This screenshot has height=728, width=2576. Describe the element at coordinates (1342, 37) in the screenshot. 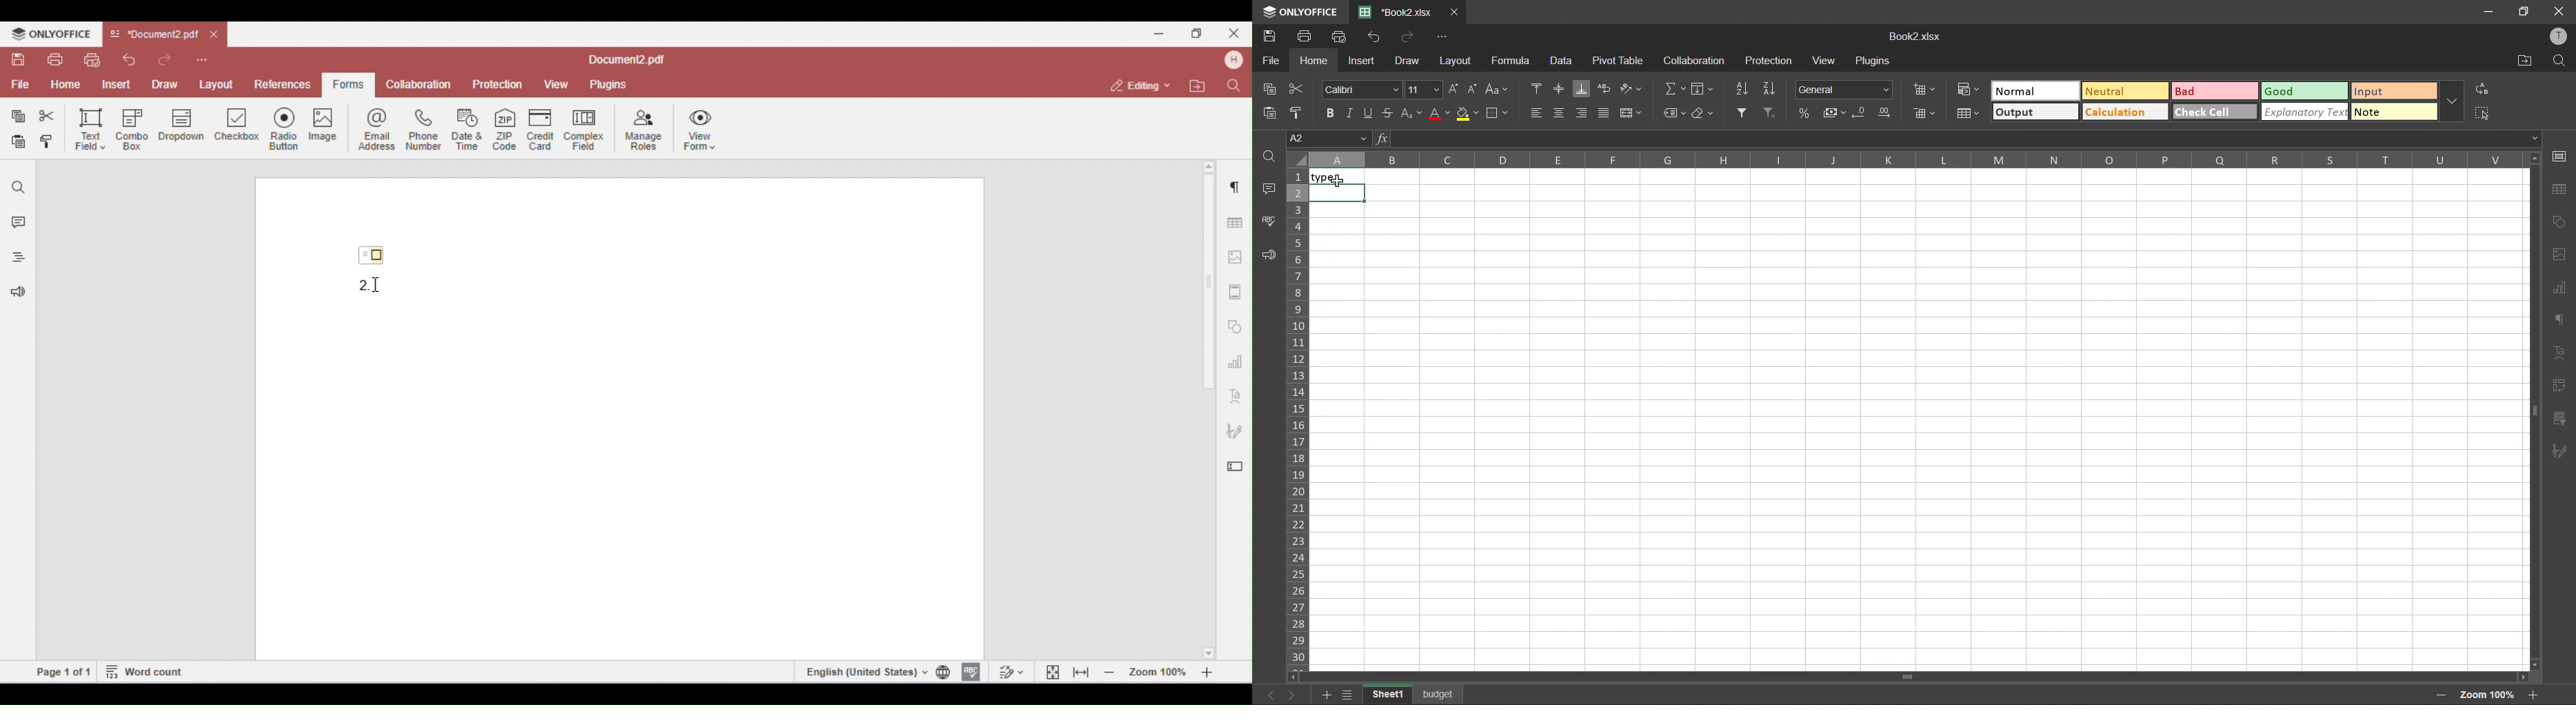

I see `quick print` at that location.